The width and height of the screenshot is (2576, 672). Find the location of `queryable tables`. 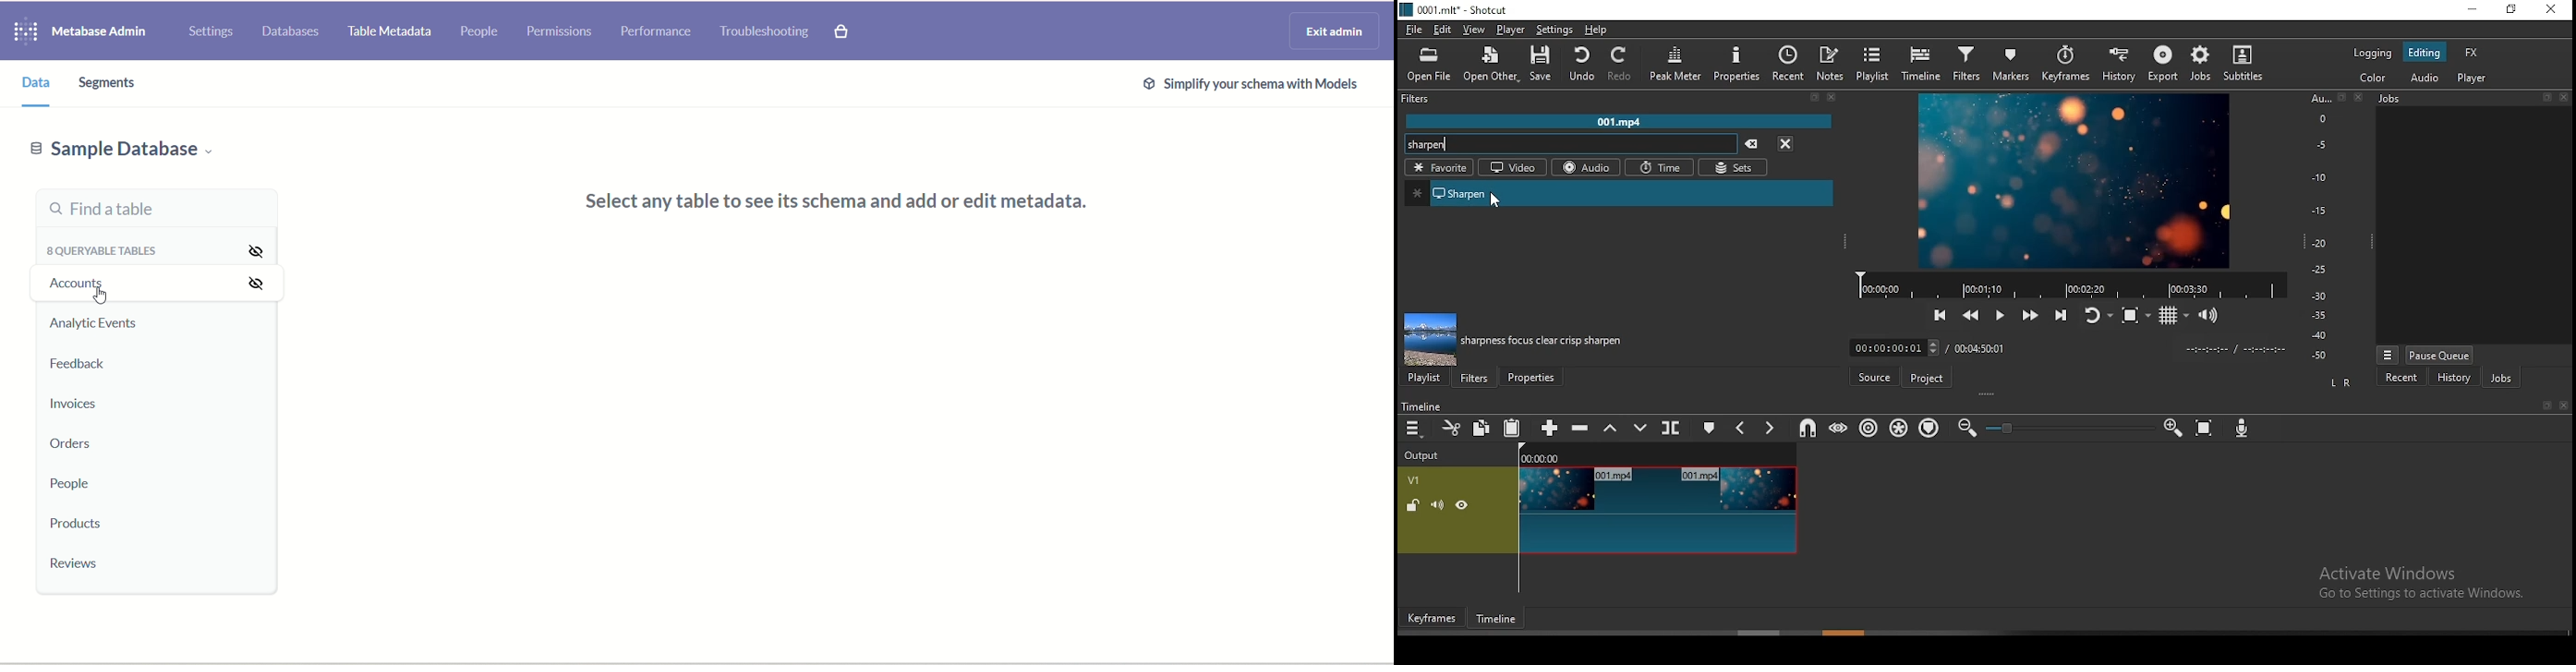

queryable tables is located at coordinates (101, 255).